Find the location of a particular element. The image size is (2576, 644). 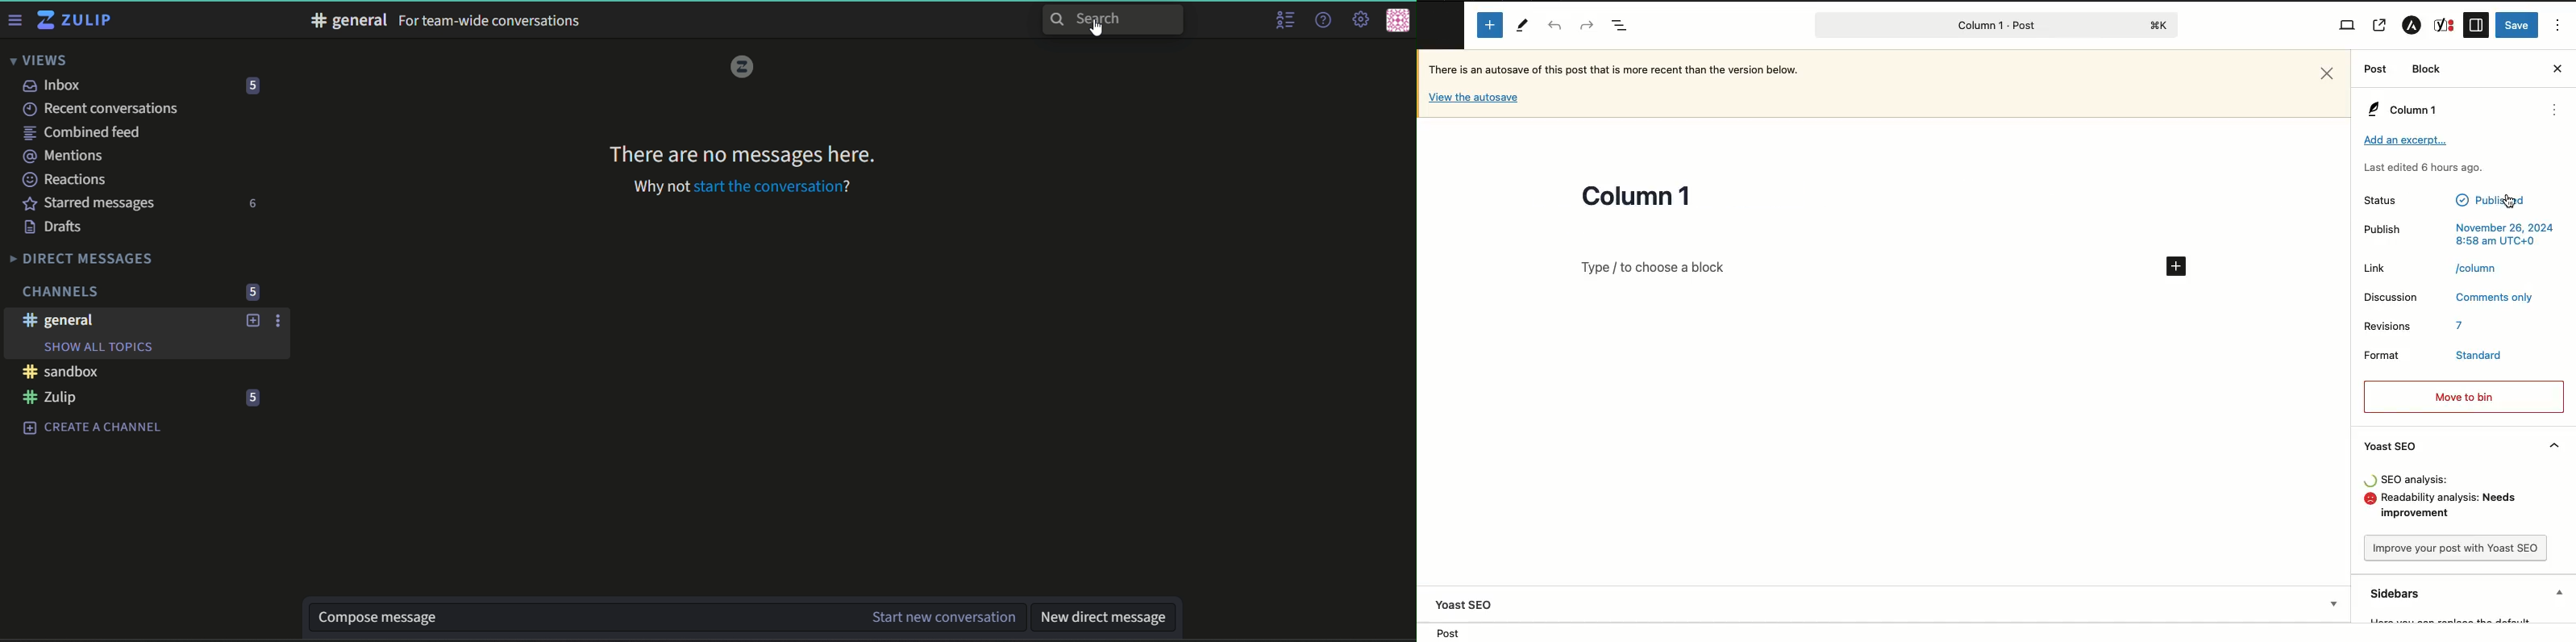

search bar is located at coordinates (1113, 21).